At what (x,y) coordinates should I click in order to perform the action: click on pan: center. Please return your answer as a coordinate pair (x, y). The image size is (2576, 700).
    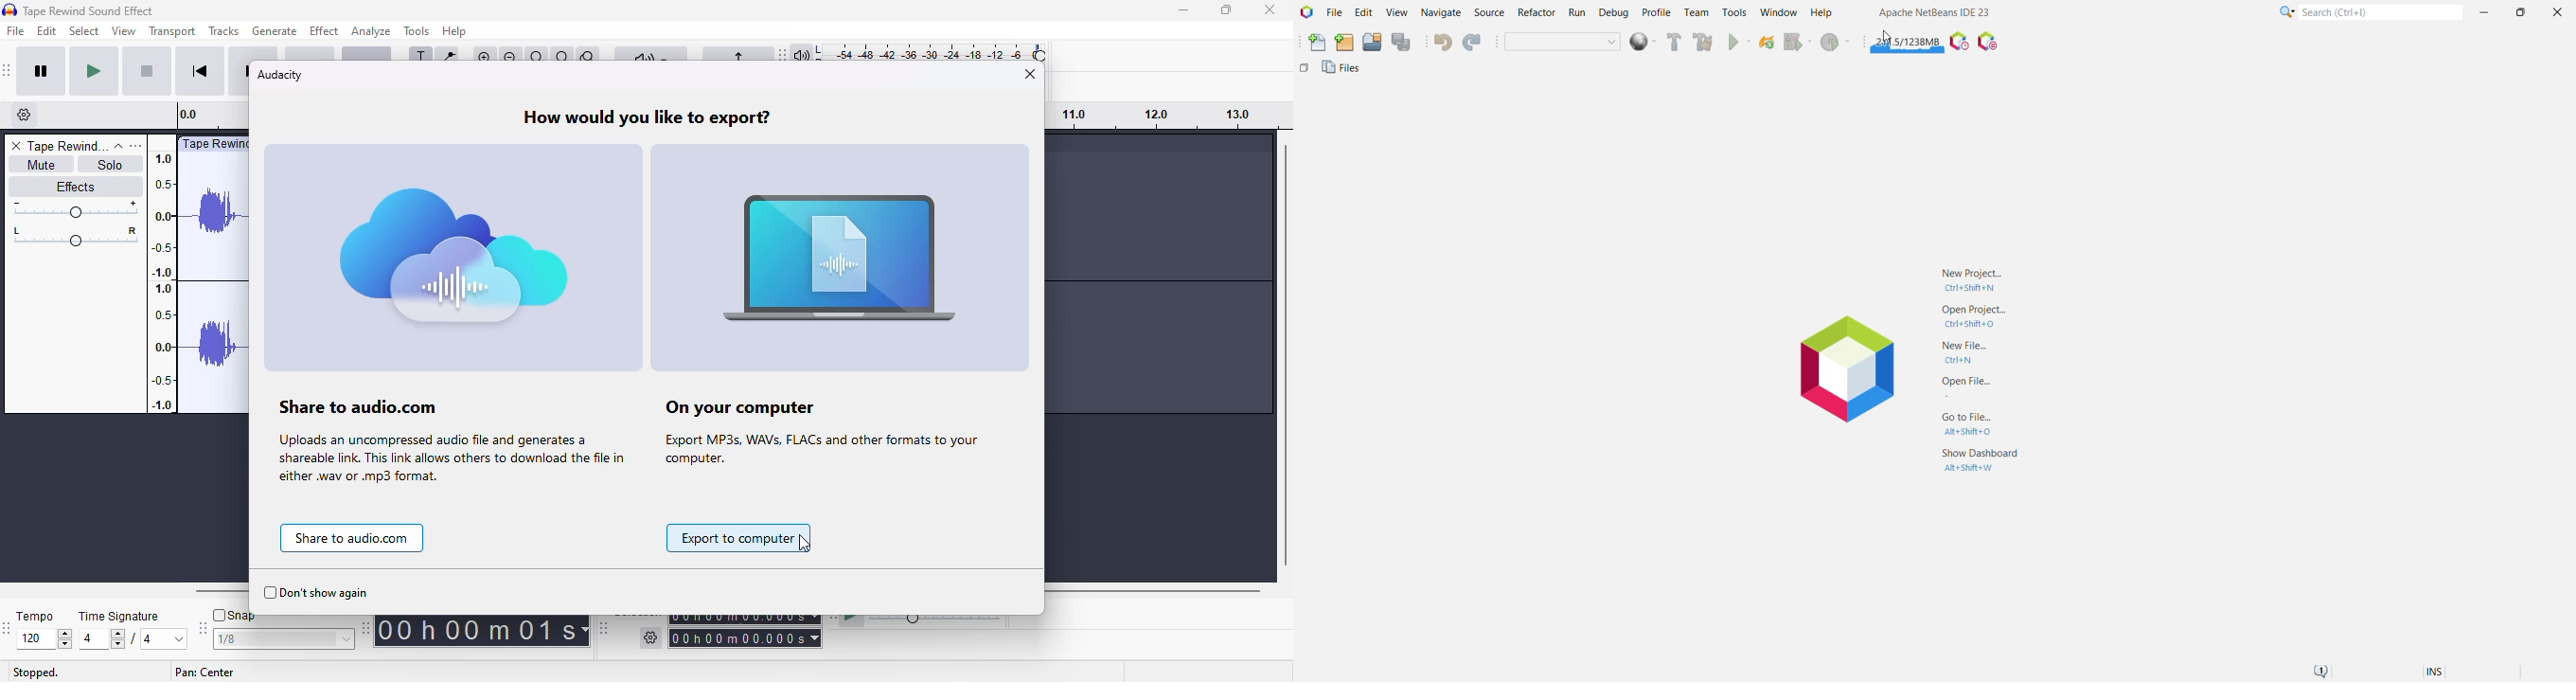
    Looking at the image, I should click on (76, 236).